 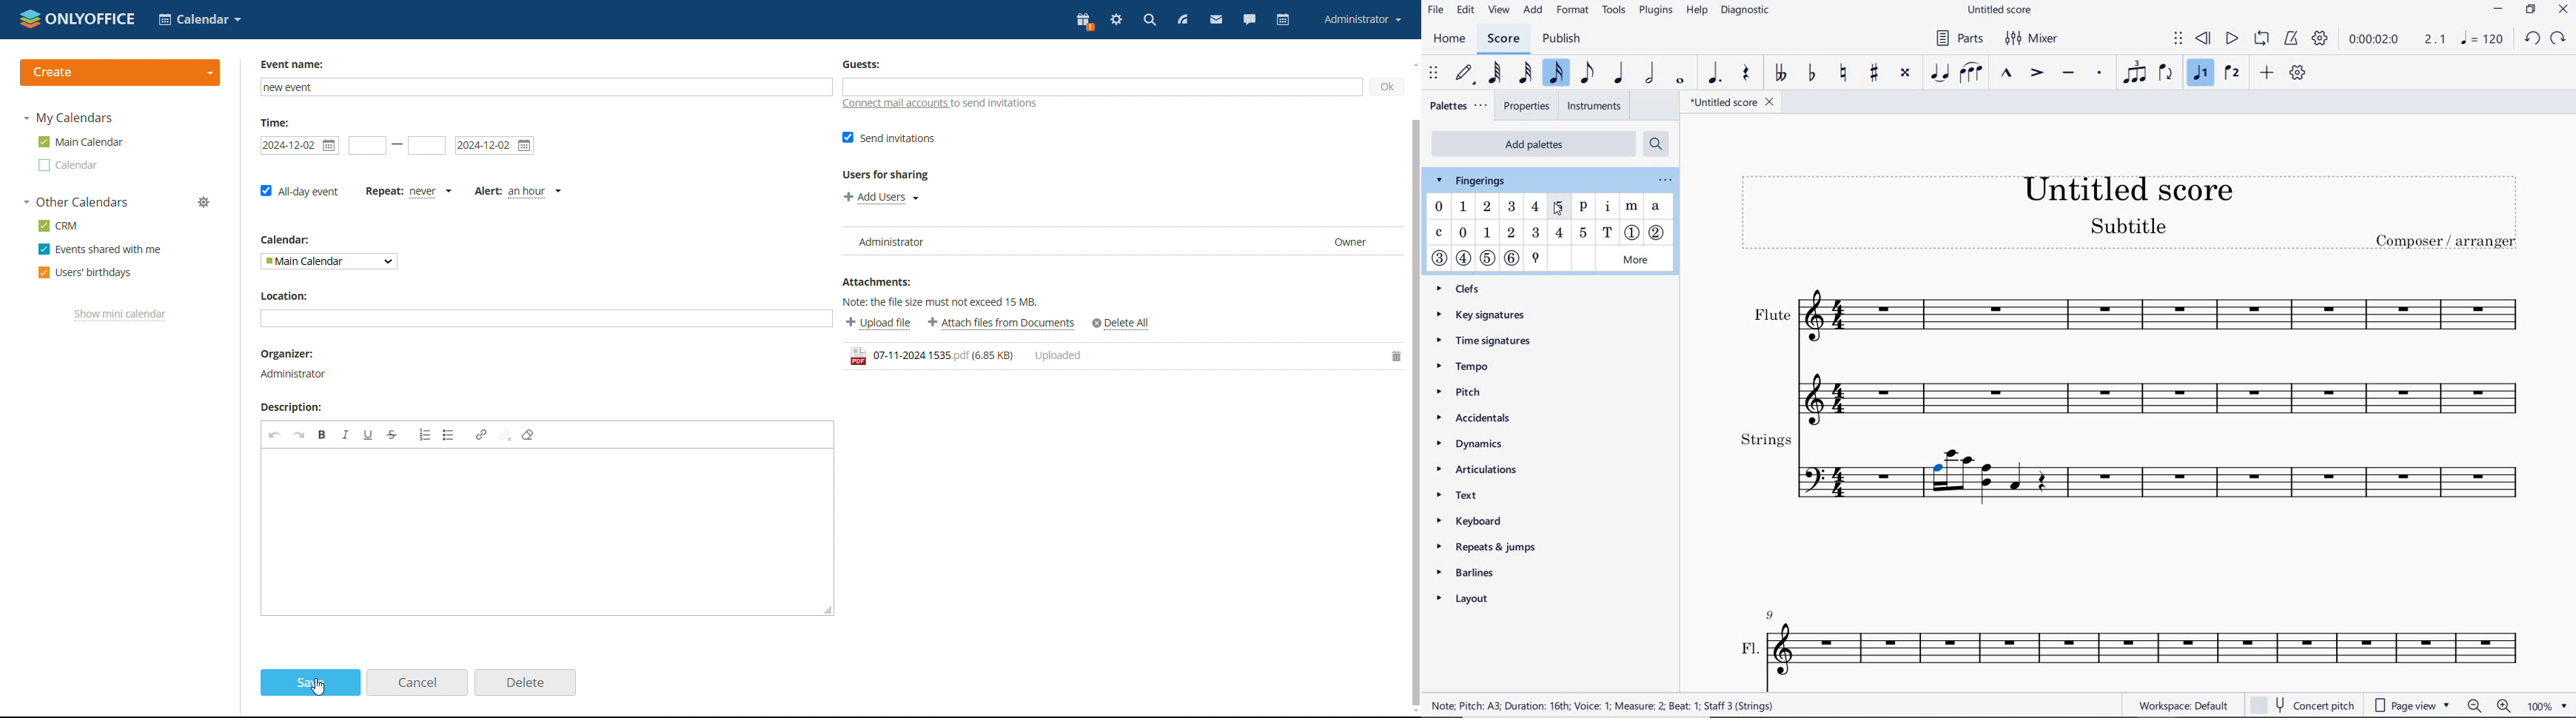 What do you see at coordinates (2167, 74) in the screenshot?
I see `flip direction` at bounding box center [2167, 74].